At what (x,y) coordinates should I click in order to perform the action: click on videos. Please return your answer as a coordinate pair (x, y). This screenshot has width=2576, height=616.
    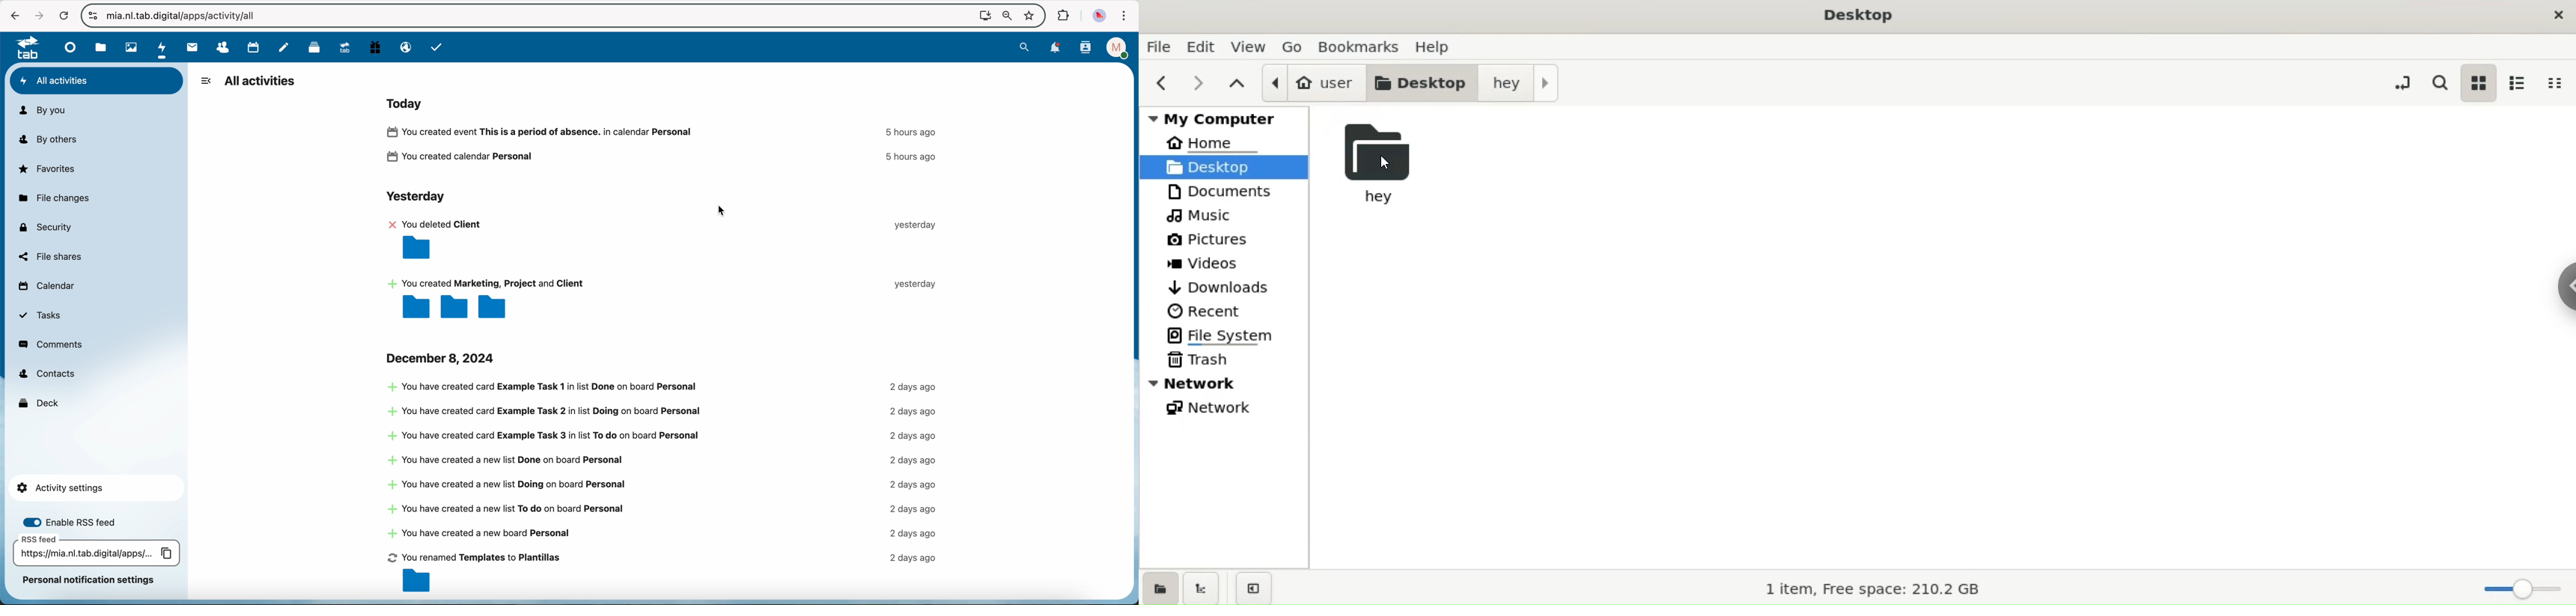
    Looking at the image, I should click on (1228, 264).